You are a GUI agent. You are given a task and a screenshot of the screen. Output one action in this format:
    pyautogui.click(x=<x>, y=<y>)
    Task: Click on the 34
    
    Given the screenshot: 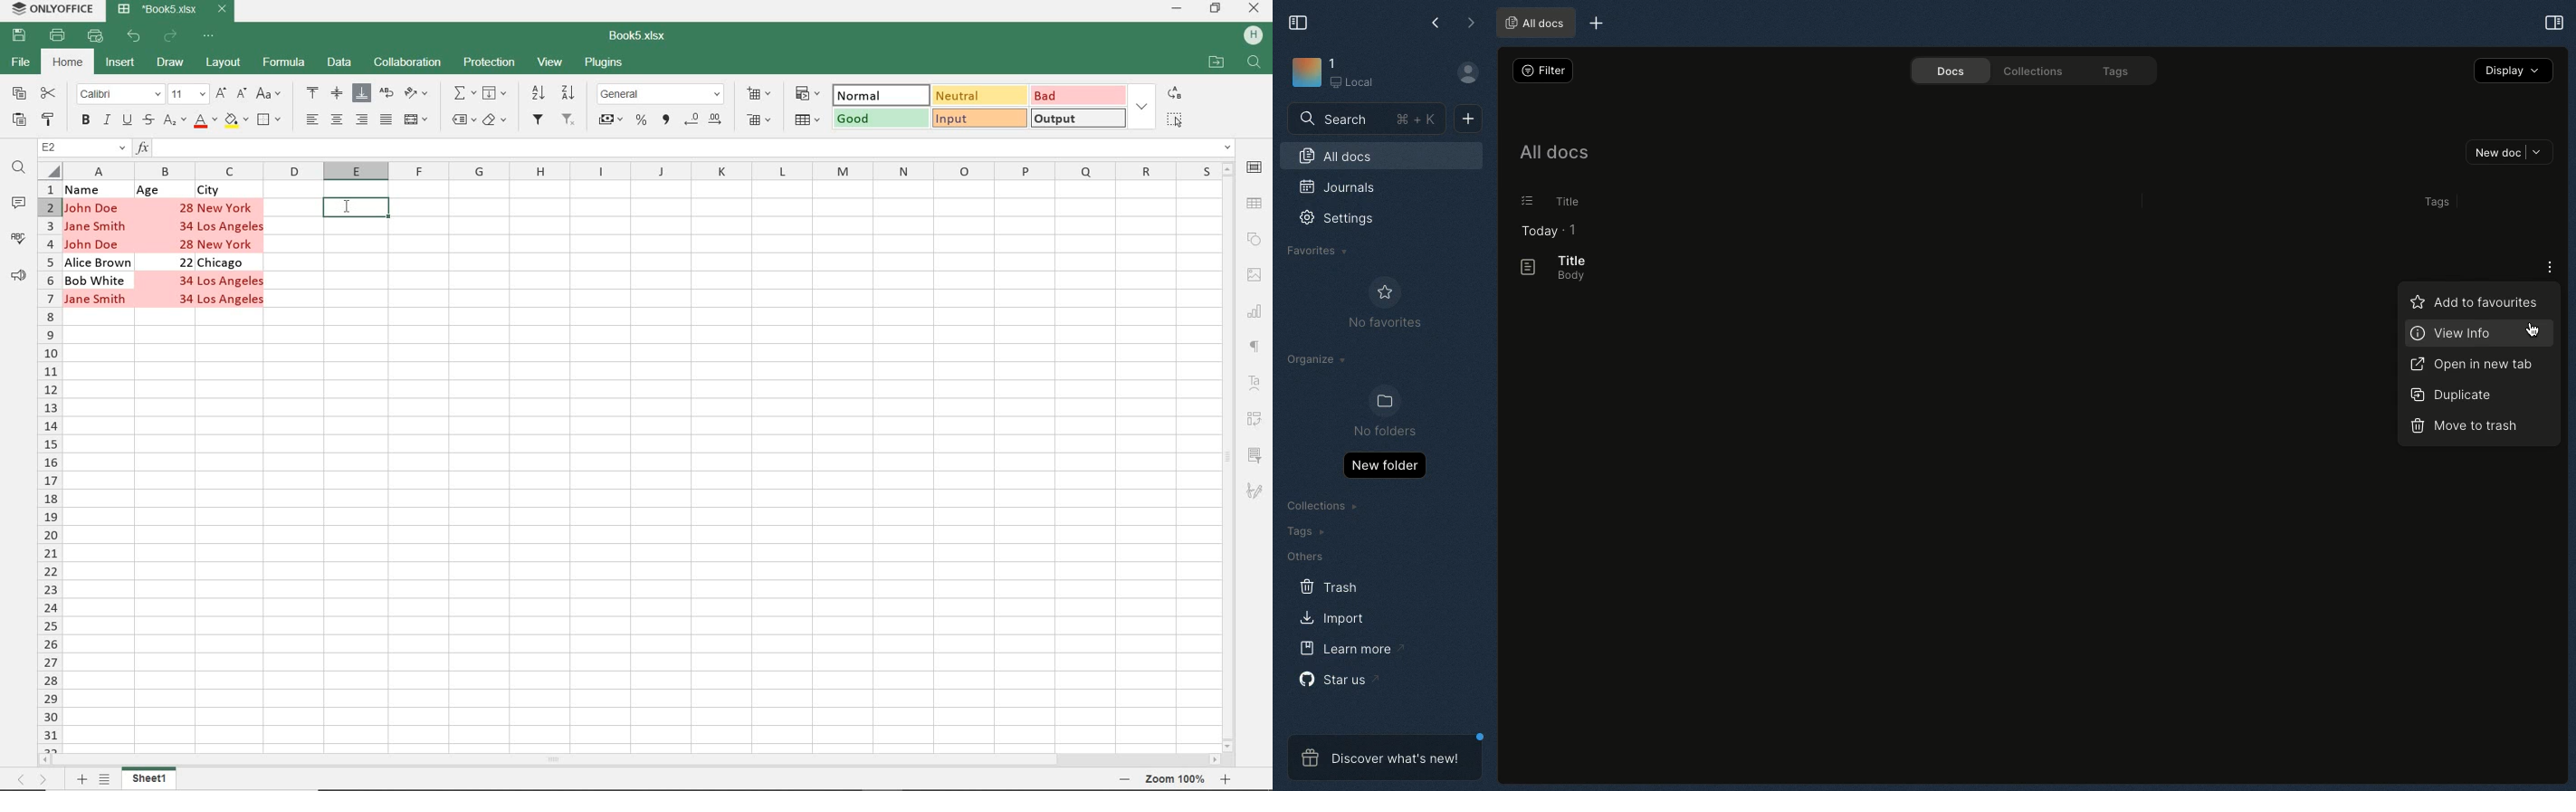 What is the action you would take?
    pyautogui.click(x=186, y=302)
    